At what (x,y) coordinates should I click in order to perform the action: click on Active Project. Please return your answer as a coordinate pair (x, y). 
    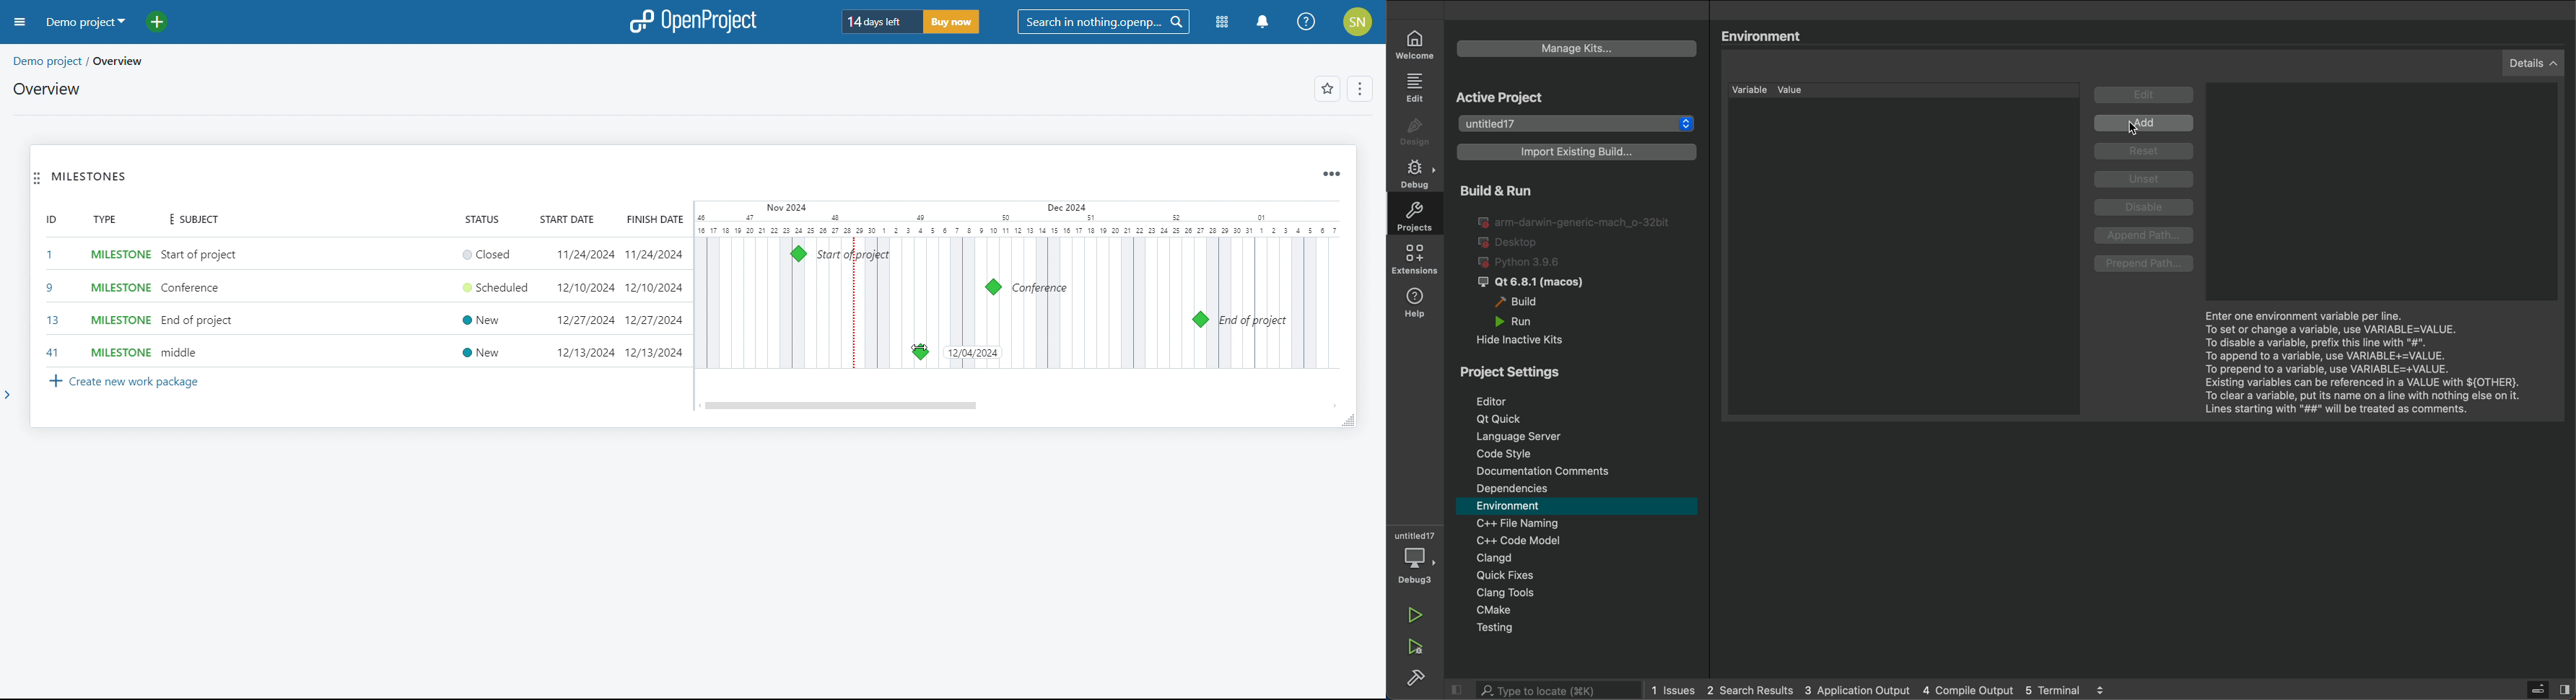
    Looking at the image, I should click on (1552, 97).